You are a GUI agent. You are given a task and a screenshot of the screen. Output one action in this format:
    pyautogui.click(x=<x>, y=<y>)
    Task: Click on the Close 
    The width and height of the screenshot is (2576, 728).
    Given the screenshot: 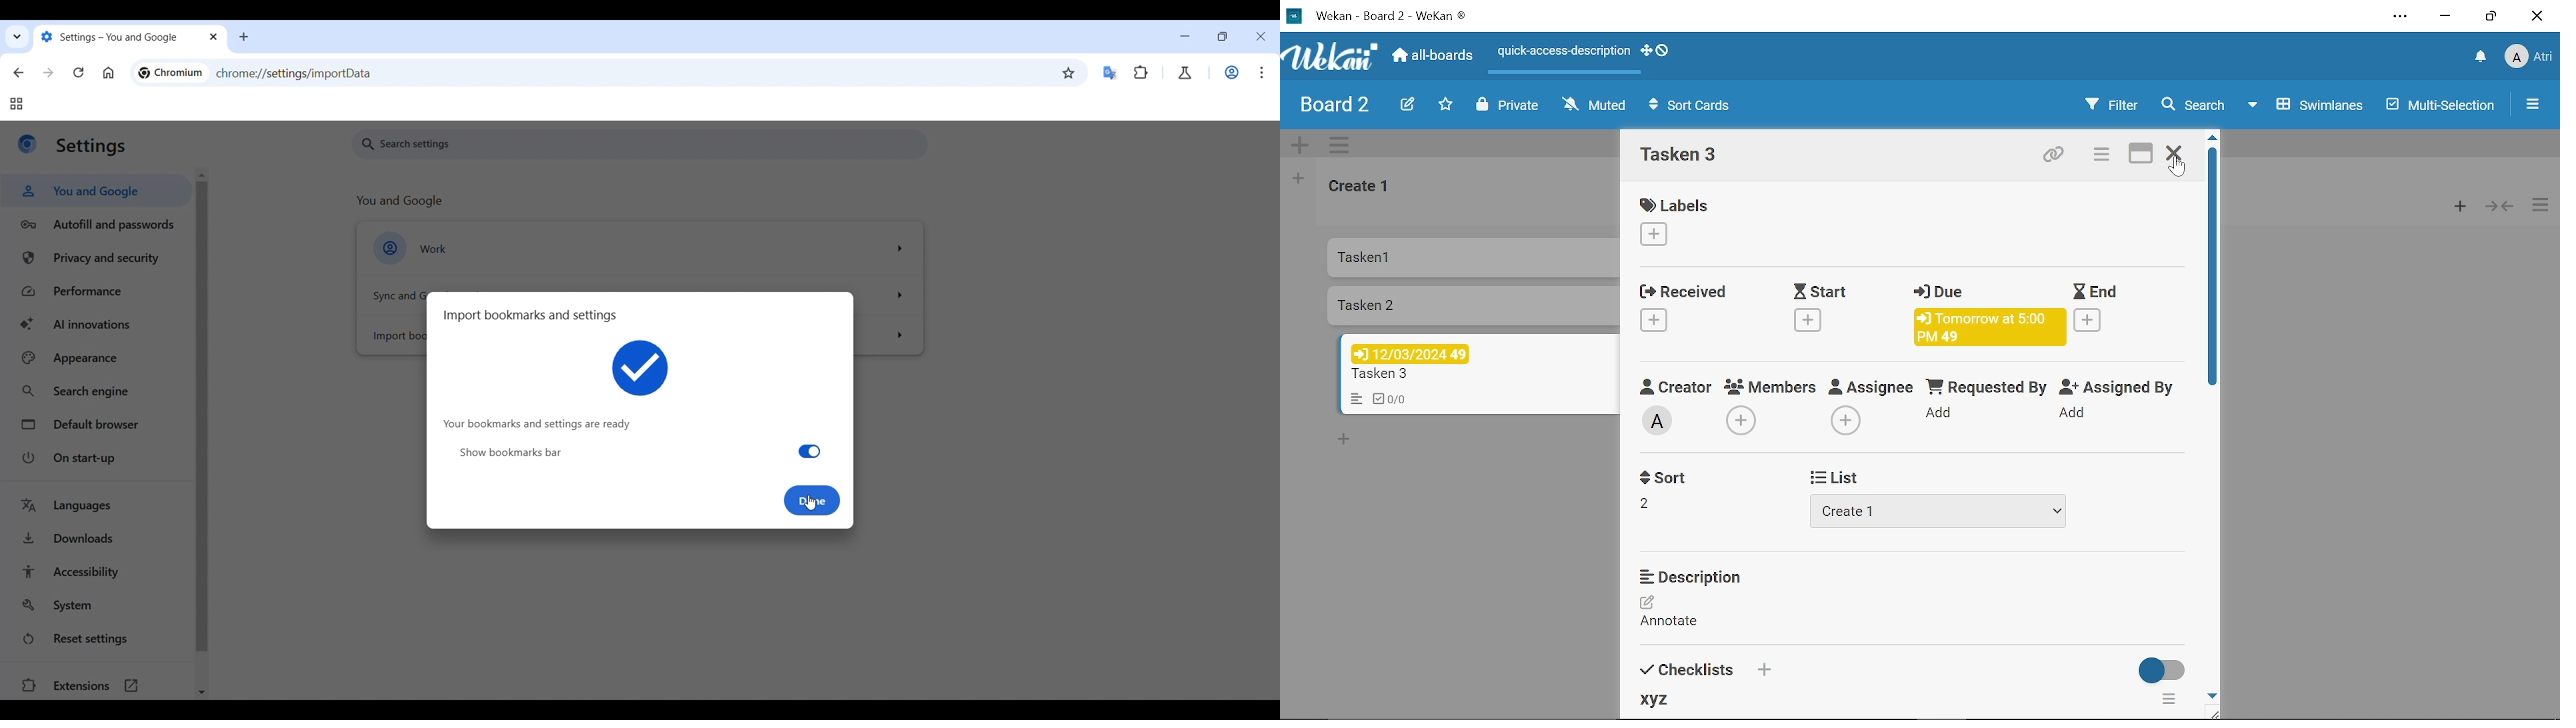 What is the action you would take?
    pyautogui.click(x=2172, y=151)
    